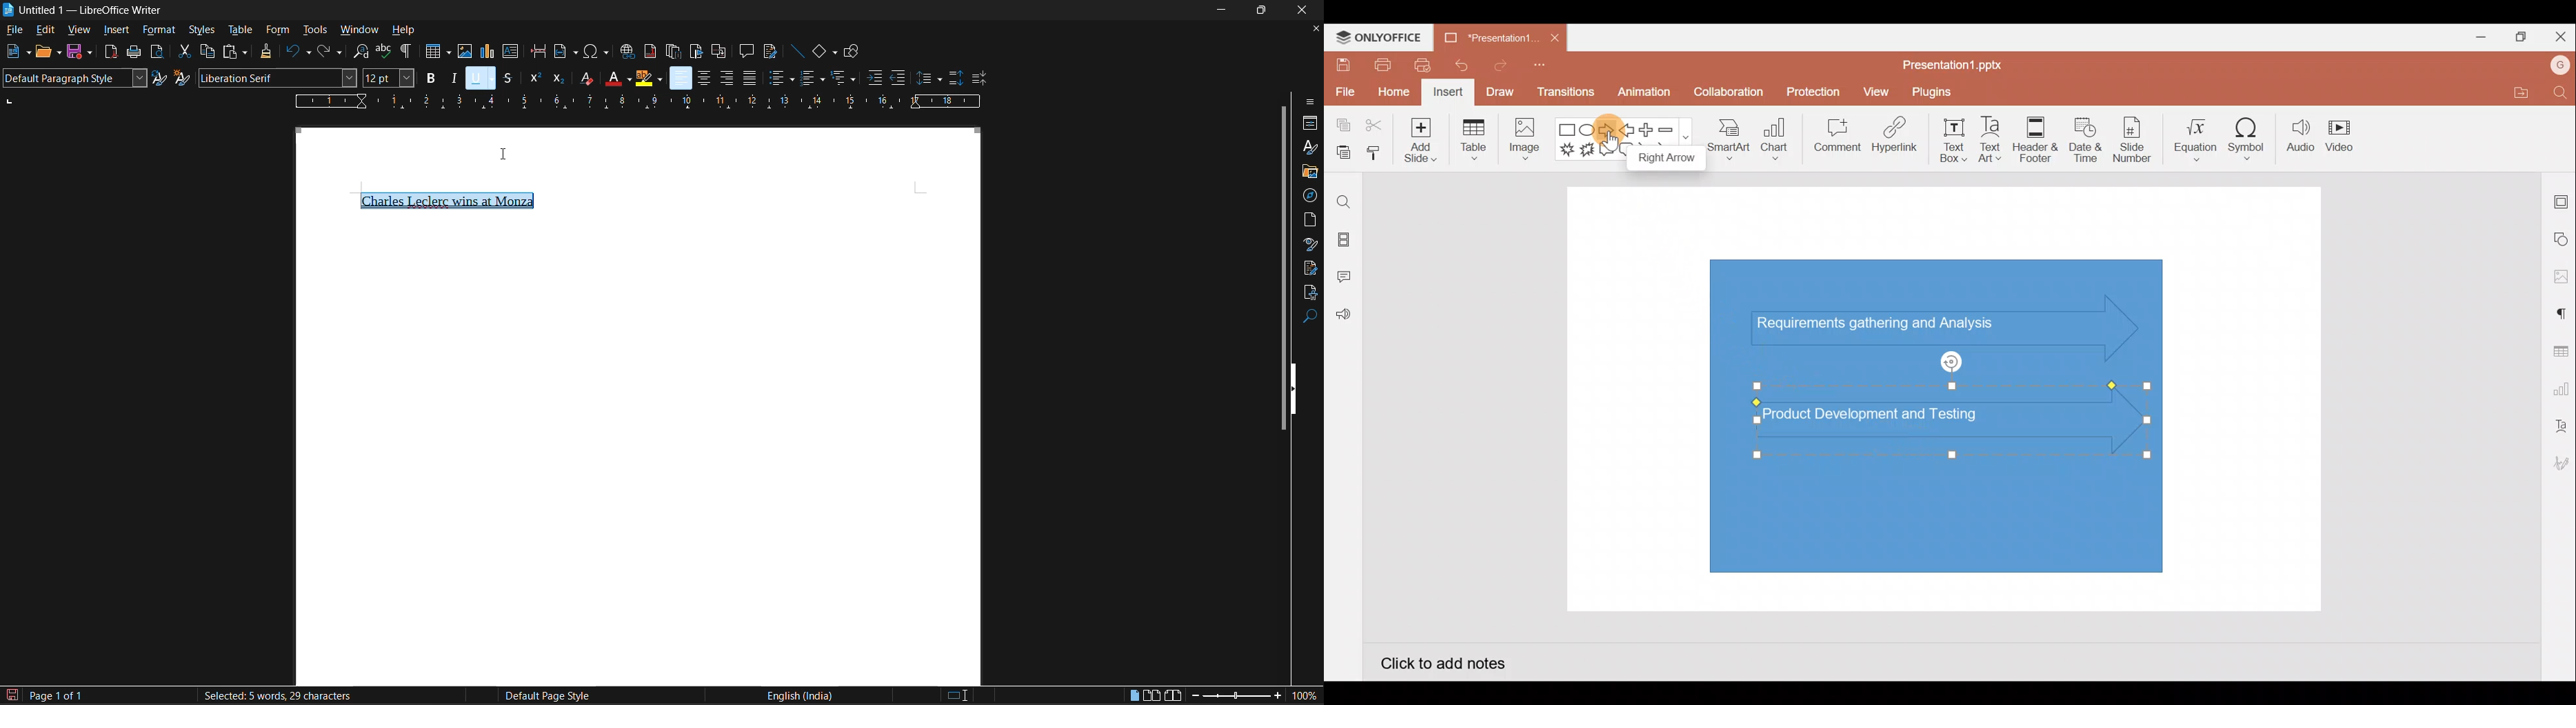  What do you see at coordinates (2476, 35) in the screenshot?
I see `Minimise` at bounding box center [2476, 35].